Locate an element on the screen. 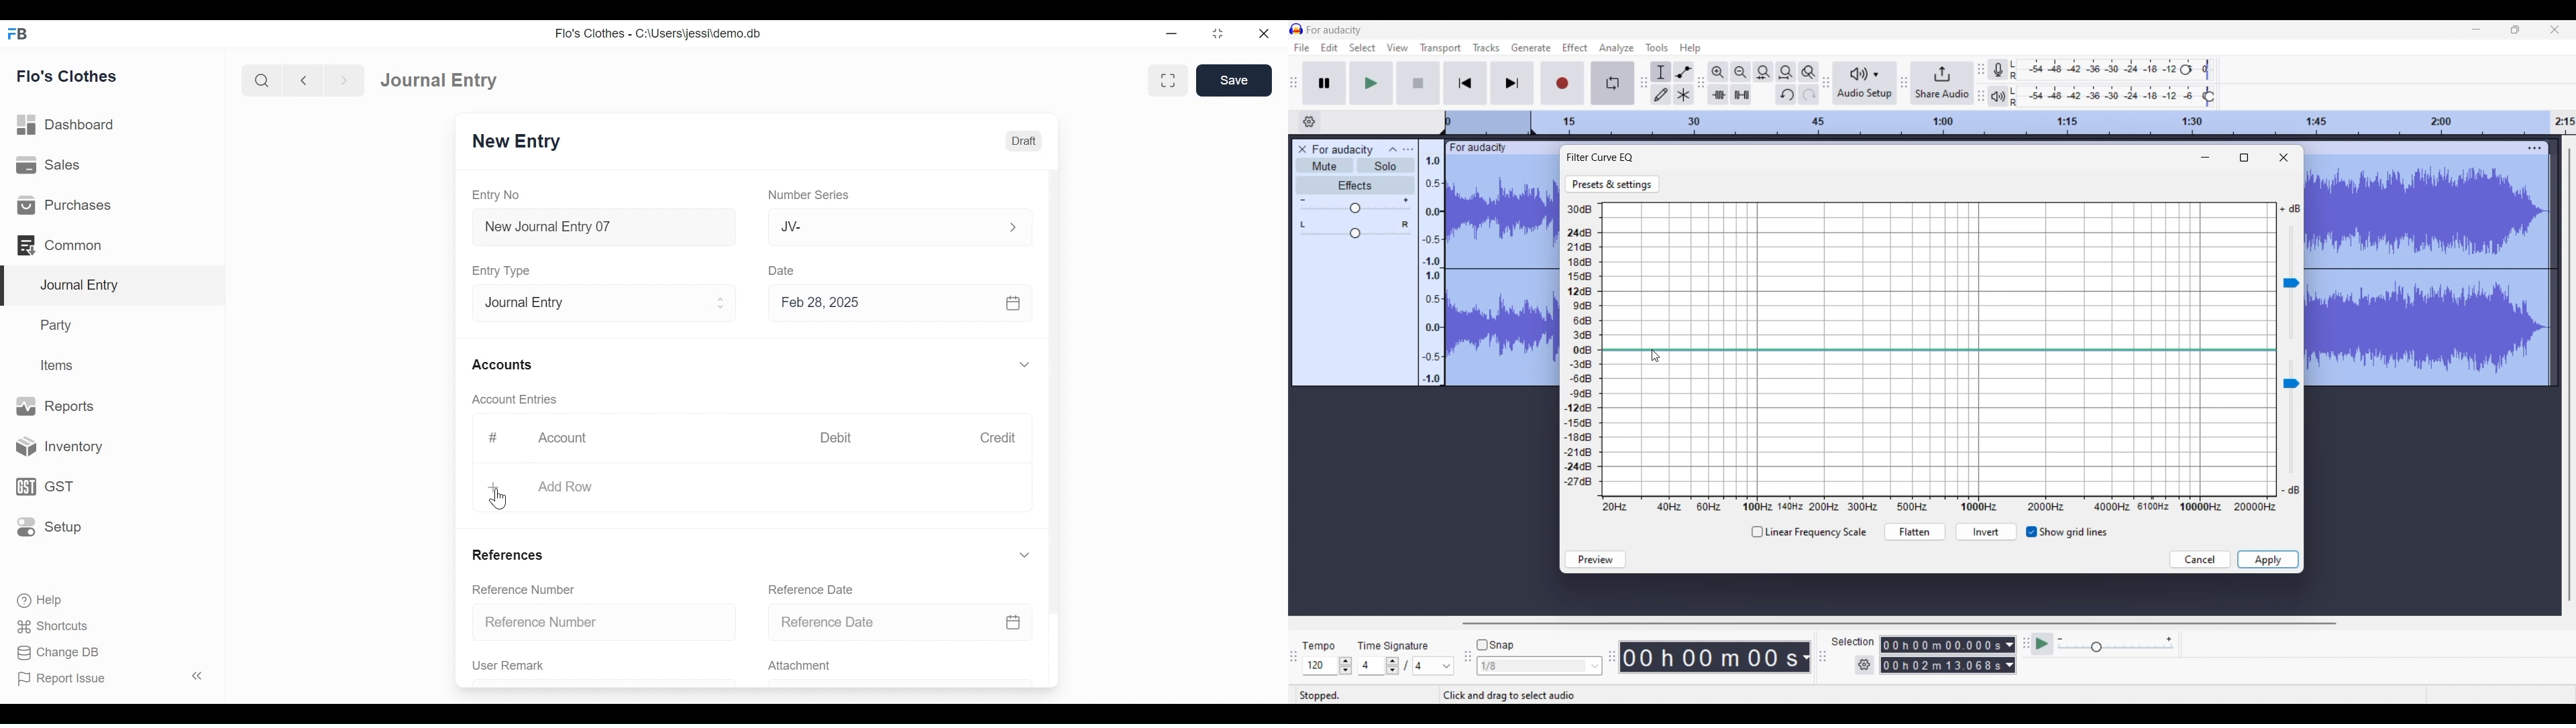 This screenshot has width=2576, height=728. Common is located at coordinates (62, 245).